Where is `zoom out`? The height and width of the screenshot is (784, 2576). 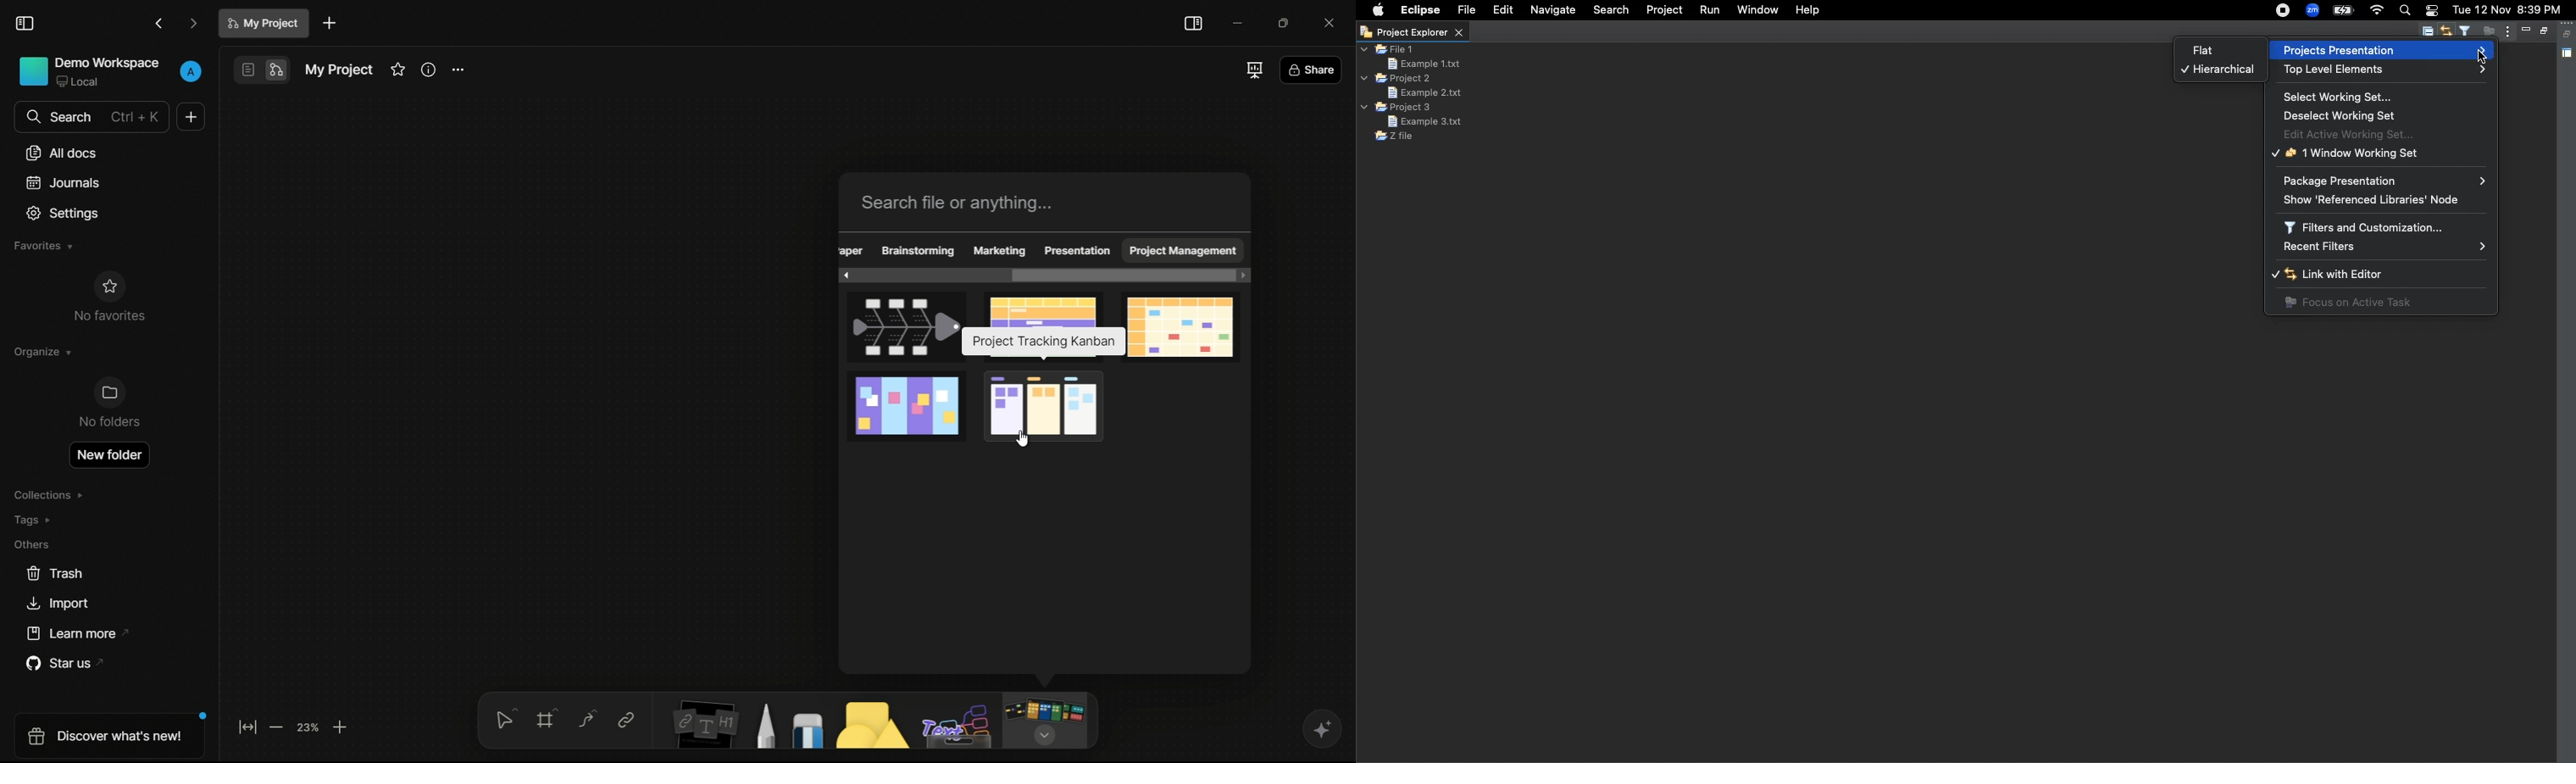
zoom out is located at coordinates (275, 727).